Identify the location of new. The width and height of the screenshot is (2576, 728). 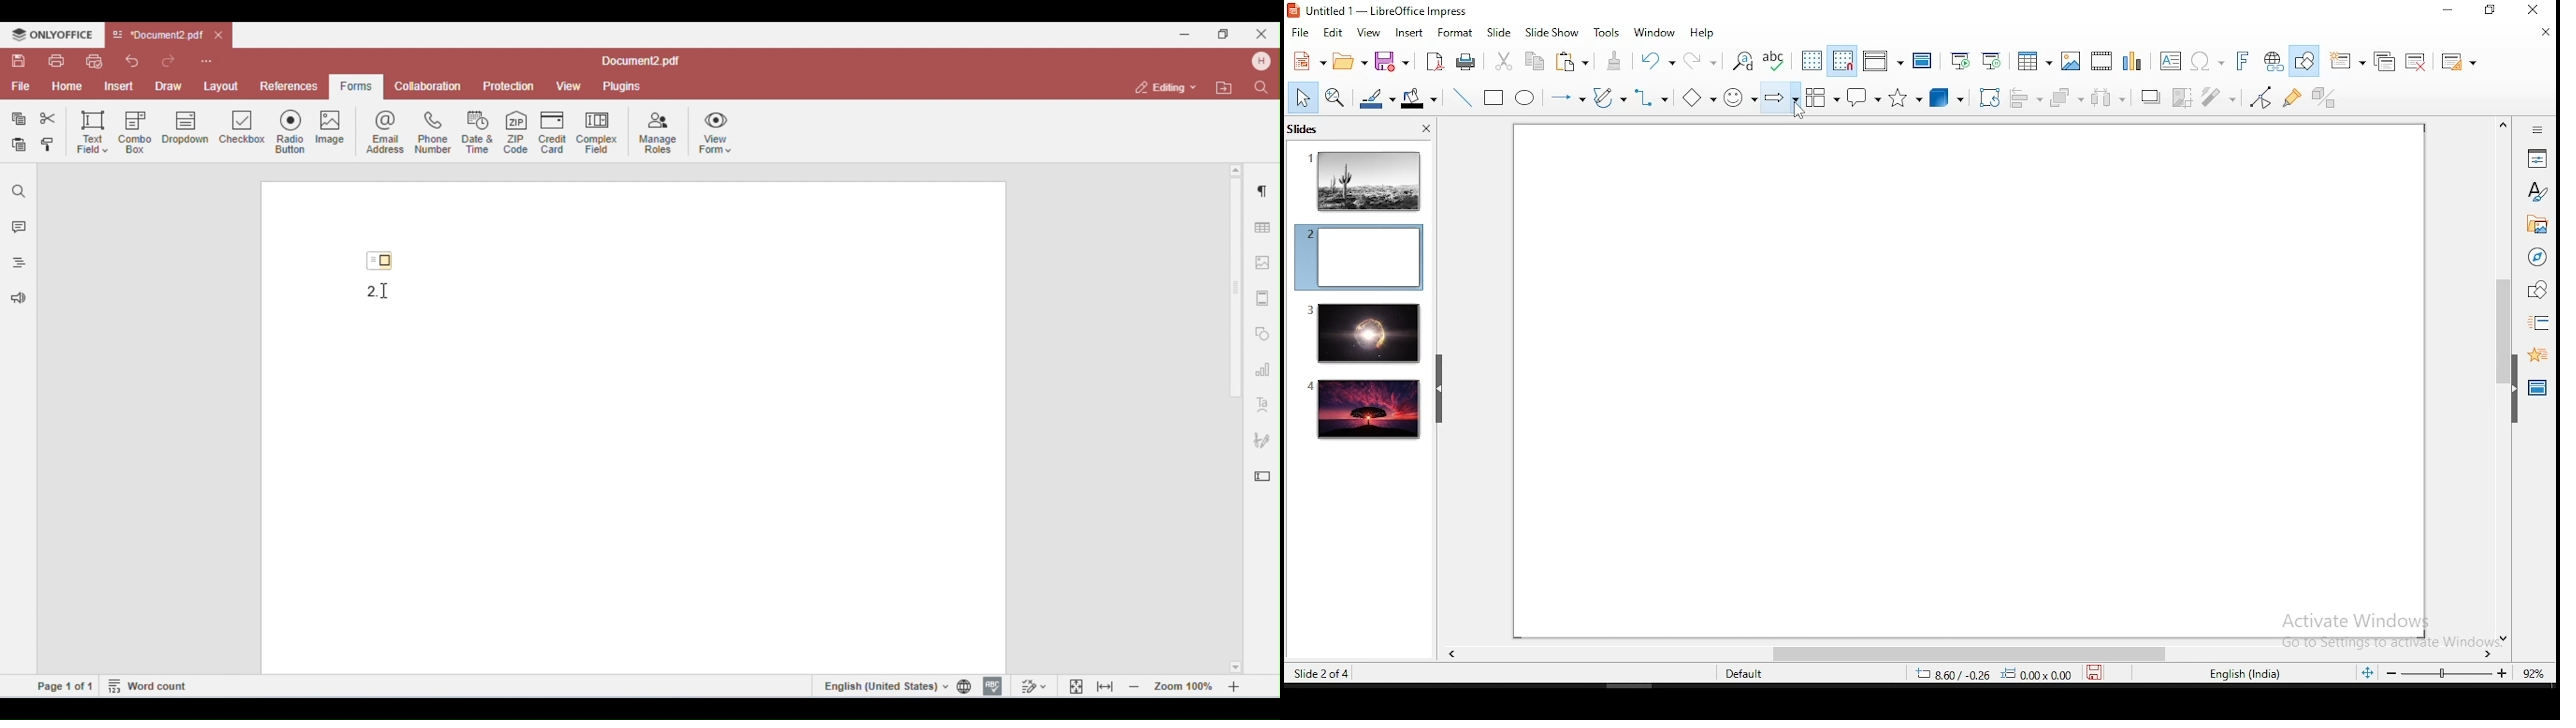
(1305, 62).